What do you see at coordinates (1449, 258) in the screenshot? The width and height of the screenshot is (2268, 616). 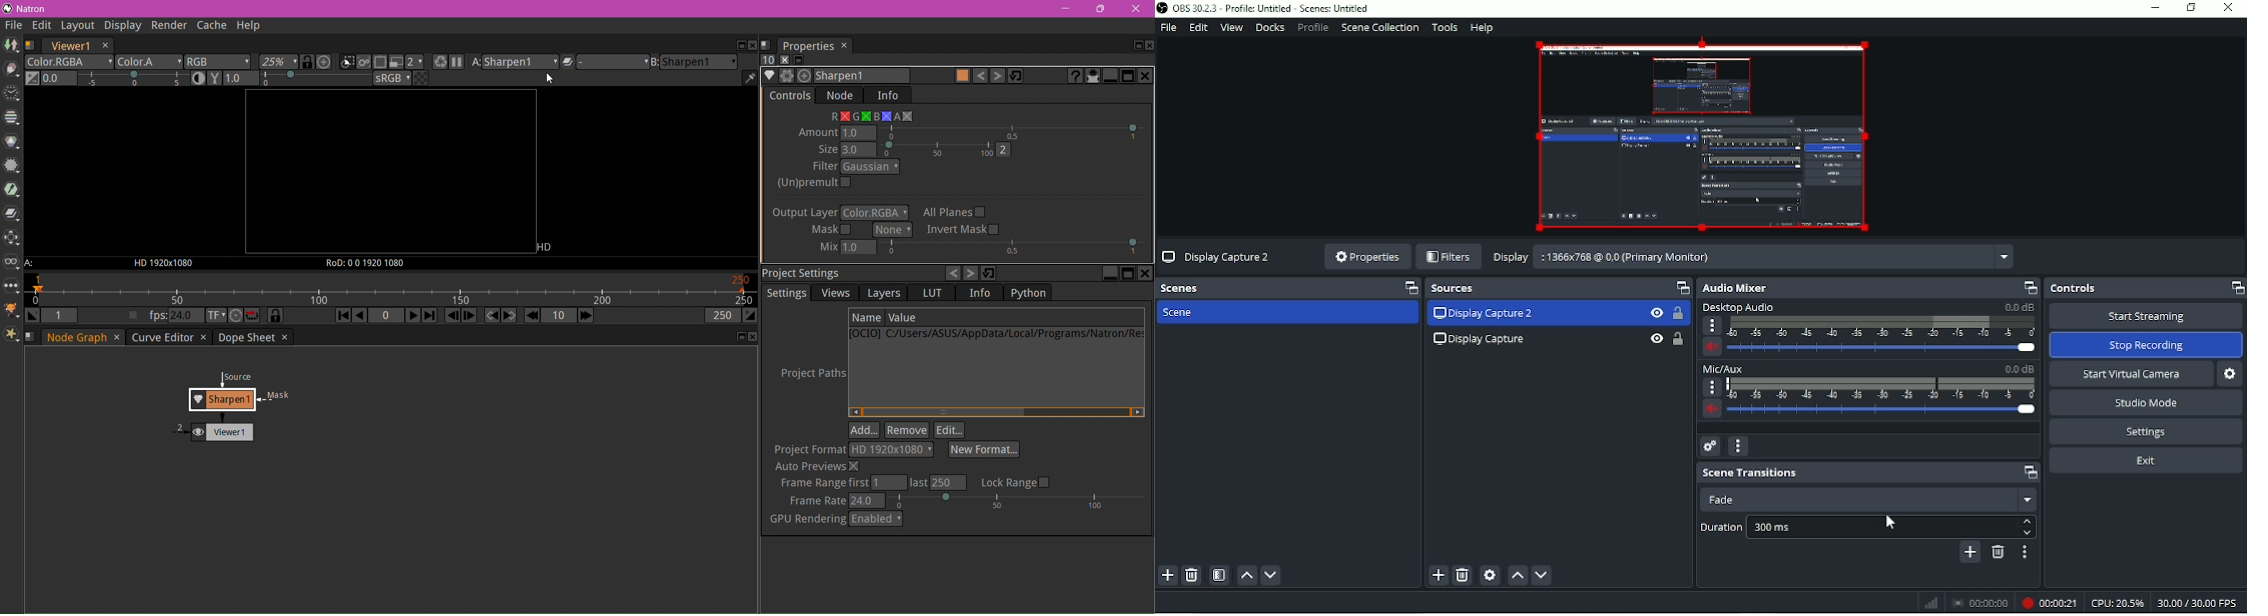 I see `Filters` at bounding box center [1449, 258].